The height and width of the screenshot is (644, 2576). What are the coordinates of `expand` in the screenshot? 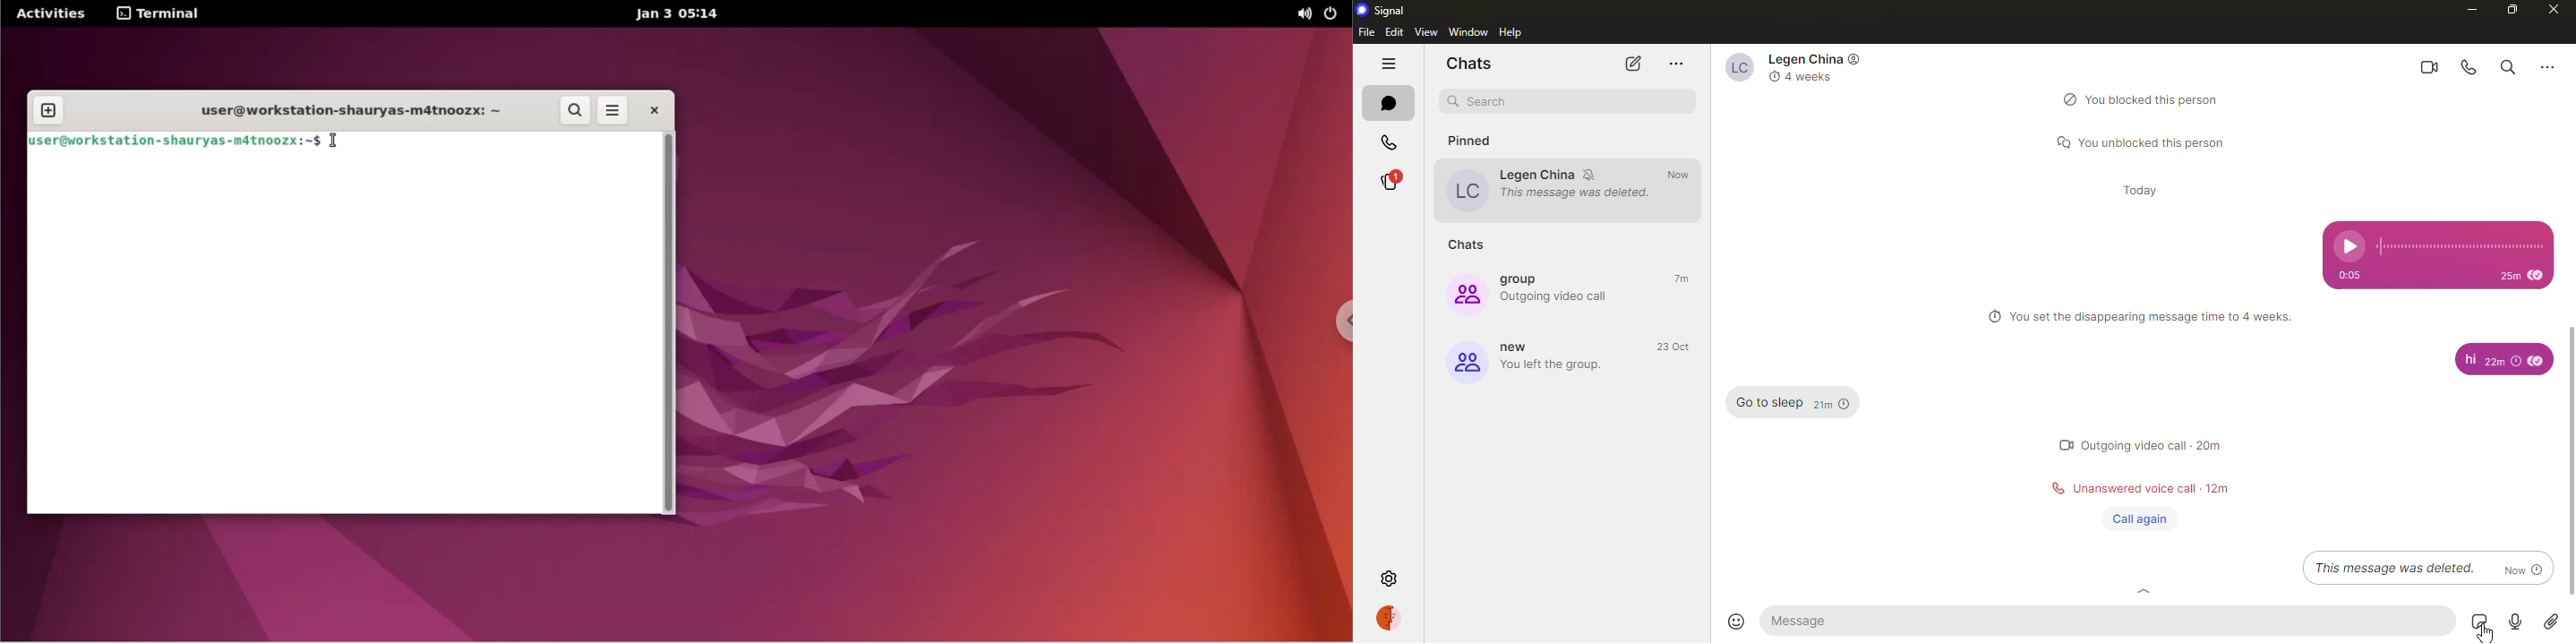 It's located at (2144, 592).